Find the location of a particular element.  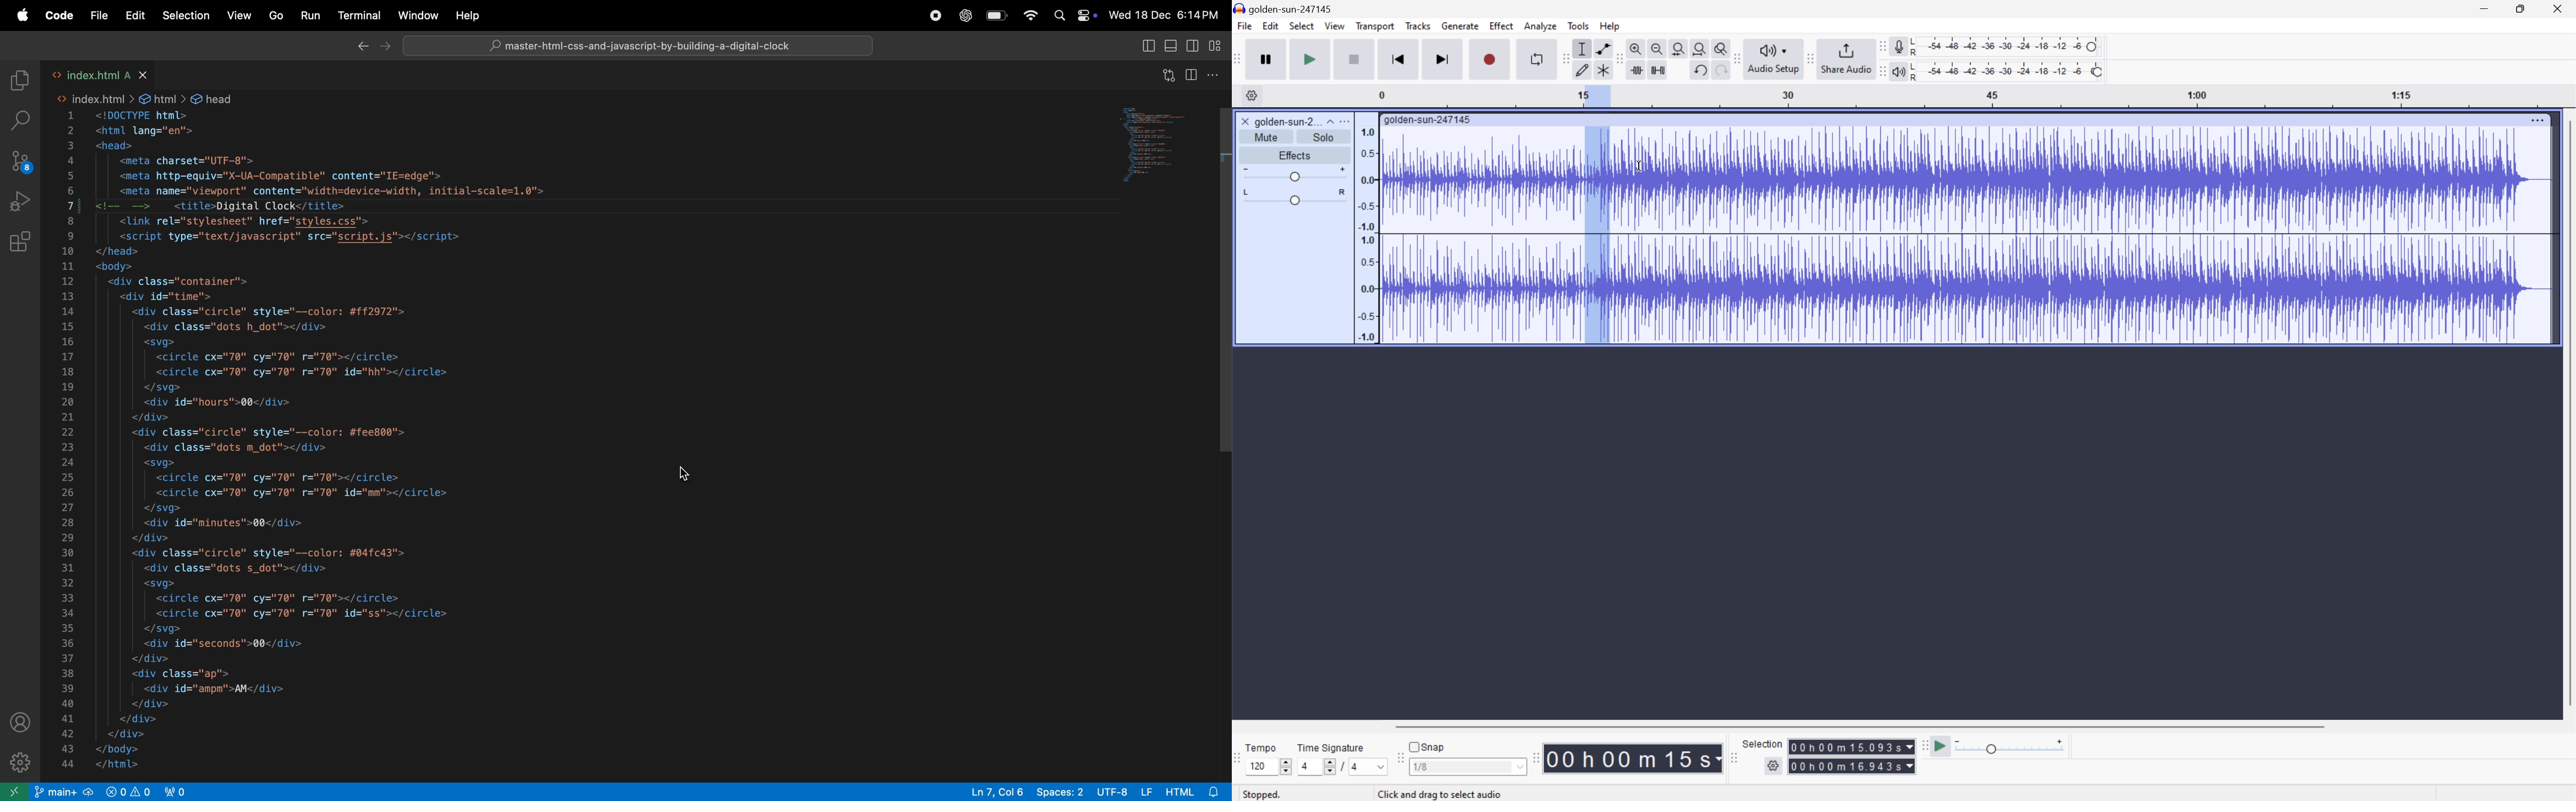

spaces -2 is located at coordinates (1059, 791).